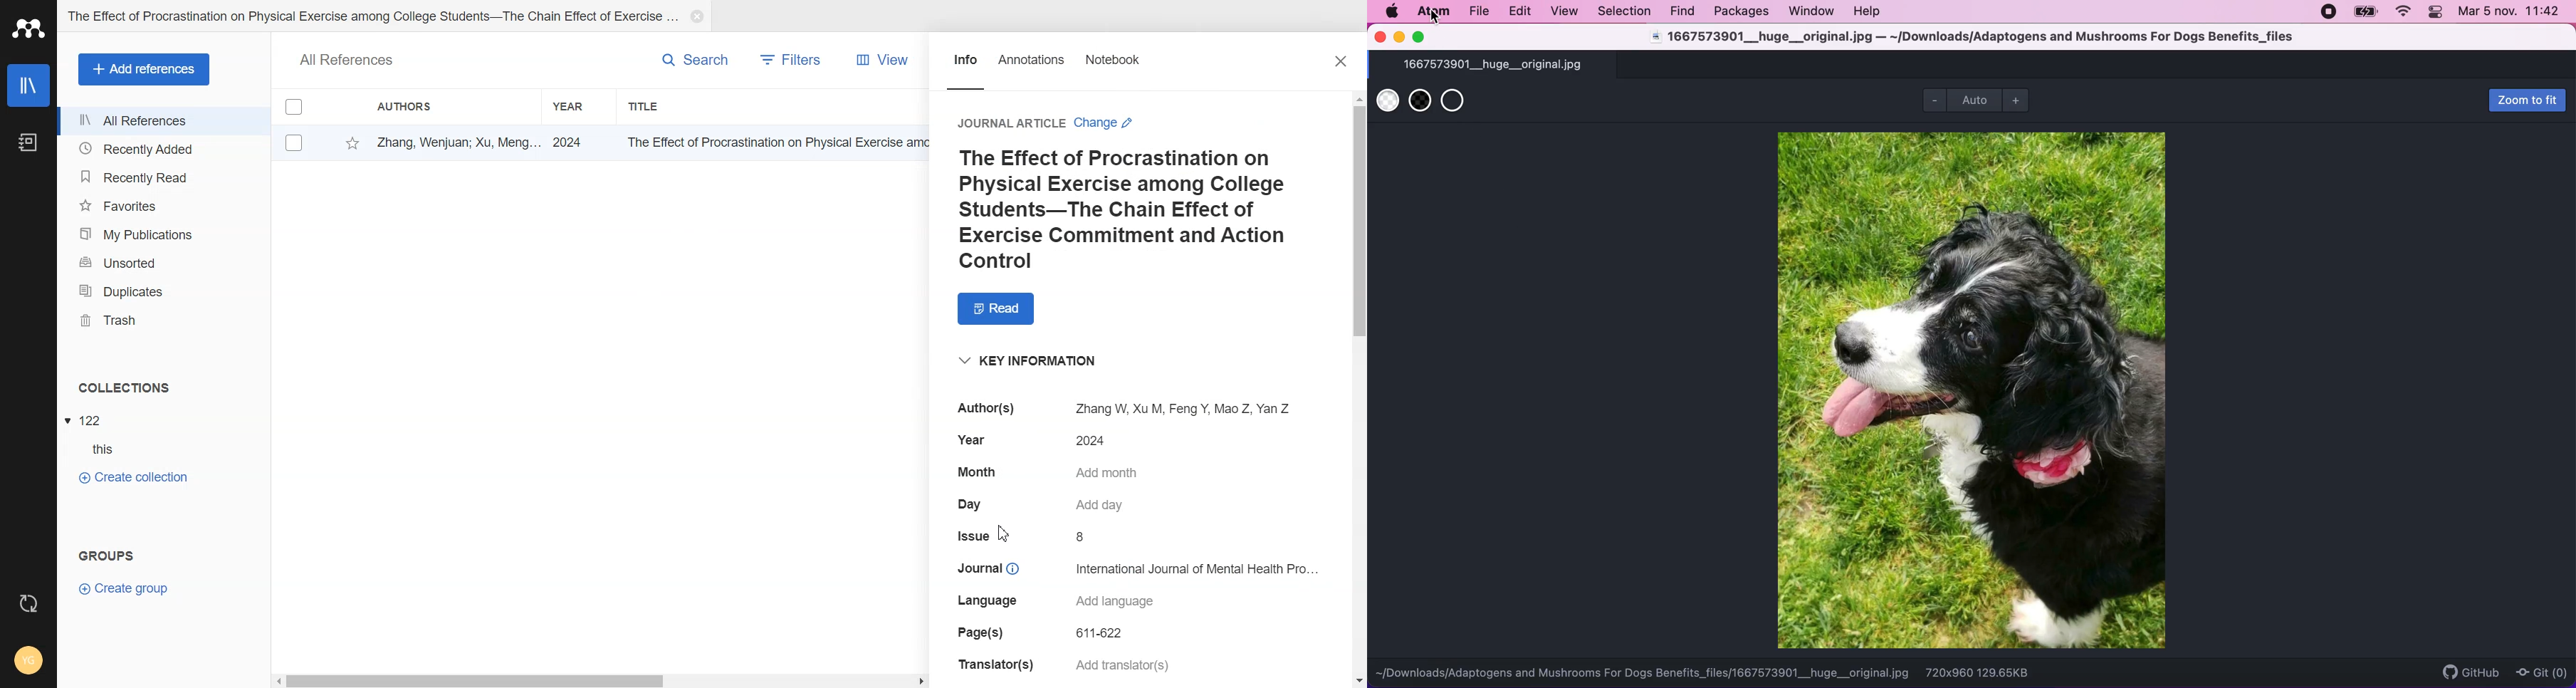 This screenshot has height=700, width=2576. What do you see at coordinates (602, 680) in the screenshot?
I see `Horizontal scroll bar` at bounding box center [602, 680].